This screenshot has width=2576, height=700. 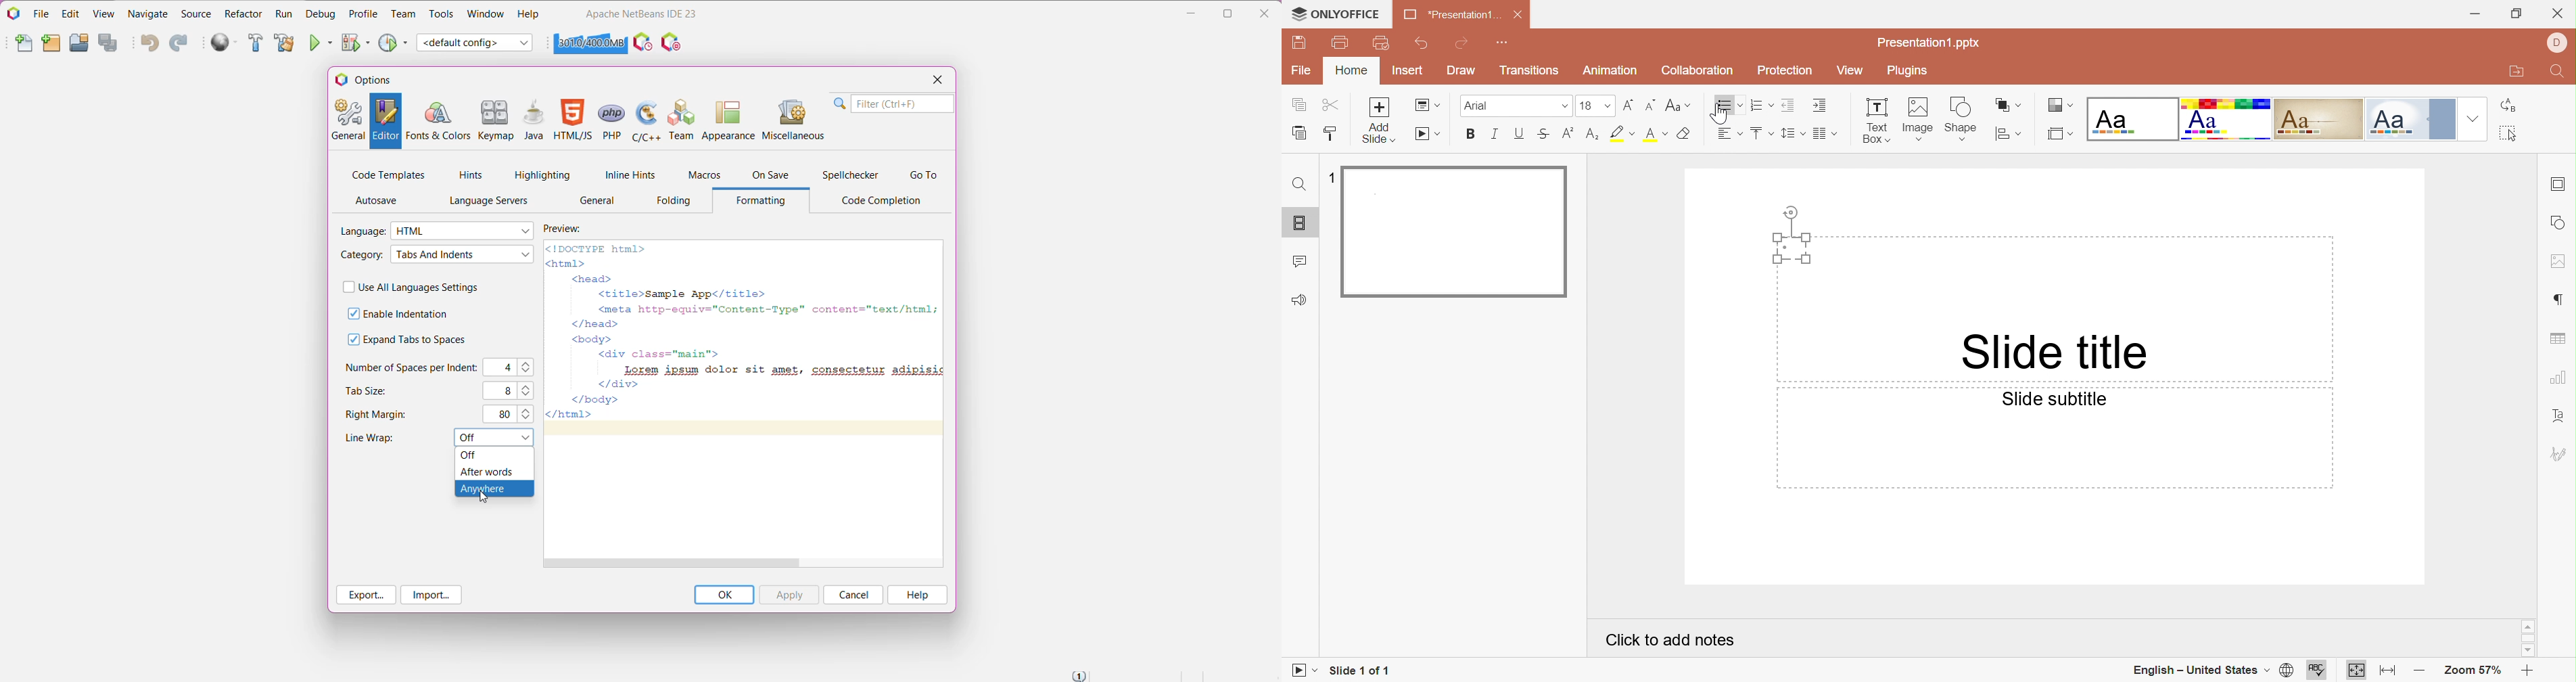 What do you see at coordinates (1380, 120) in the screenshot?
I see `Add slide` at bounding box center [1380, 120].